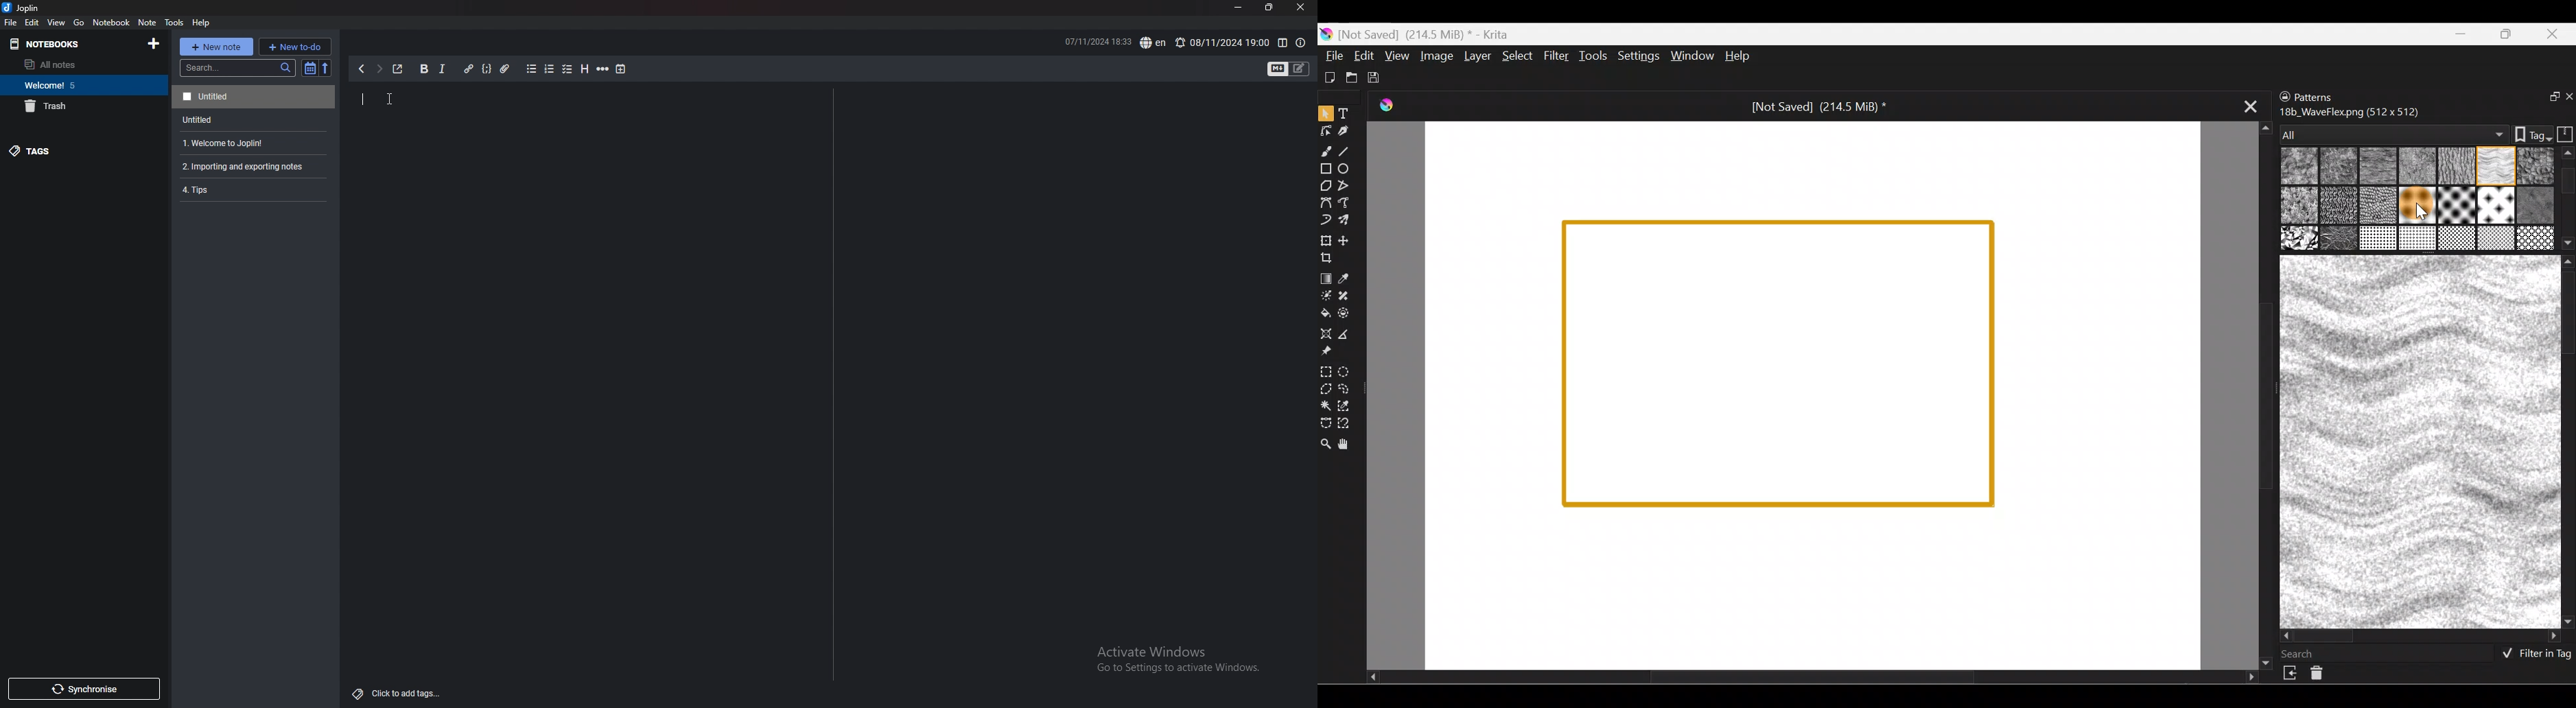 The height and width of the screenshot is (728, 2576). I want to click on 12 drawed_vertical.png, so click(2499, 205).